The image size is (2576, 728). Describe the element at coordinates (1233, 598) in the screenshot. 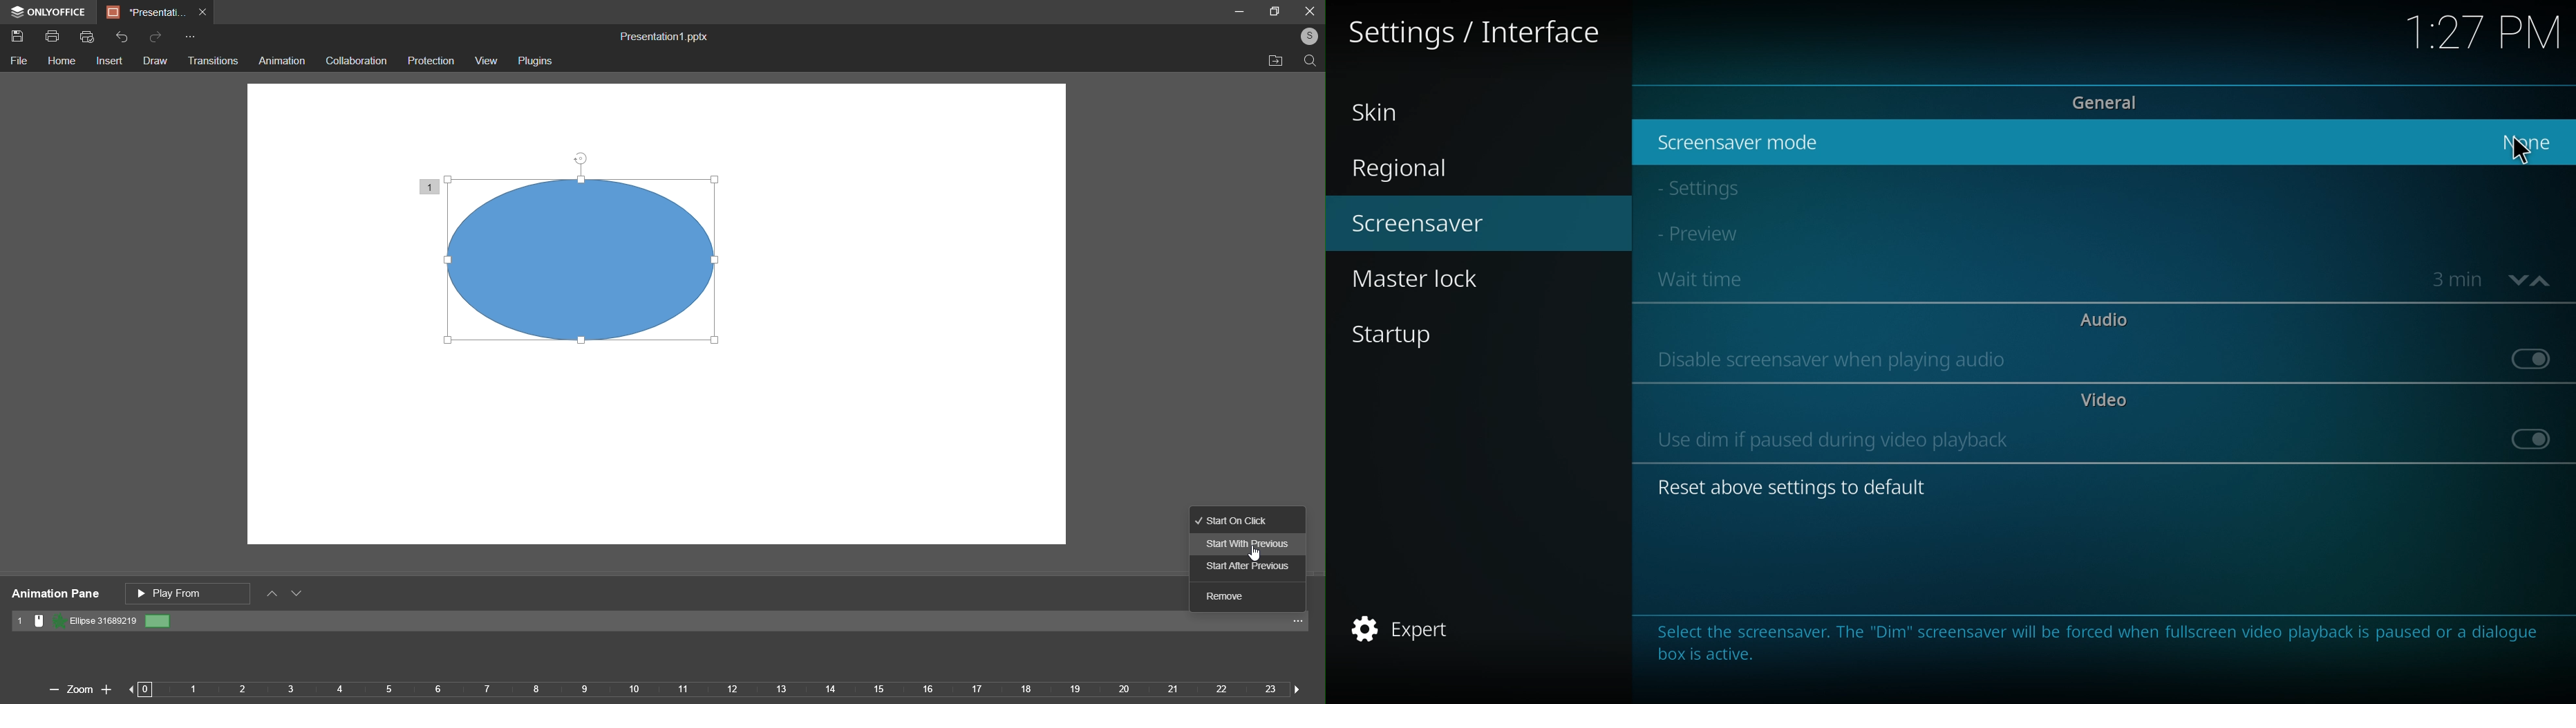

I see `Remove` at that location.